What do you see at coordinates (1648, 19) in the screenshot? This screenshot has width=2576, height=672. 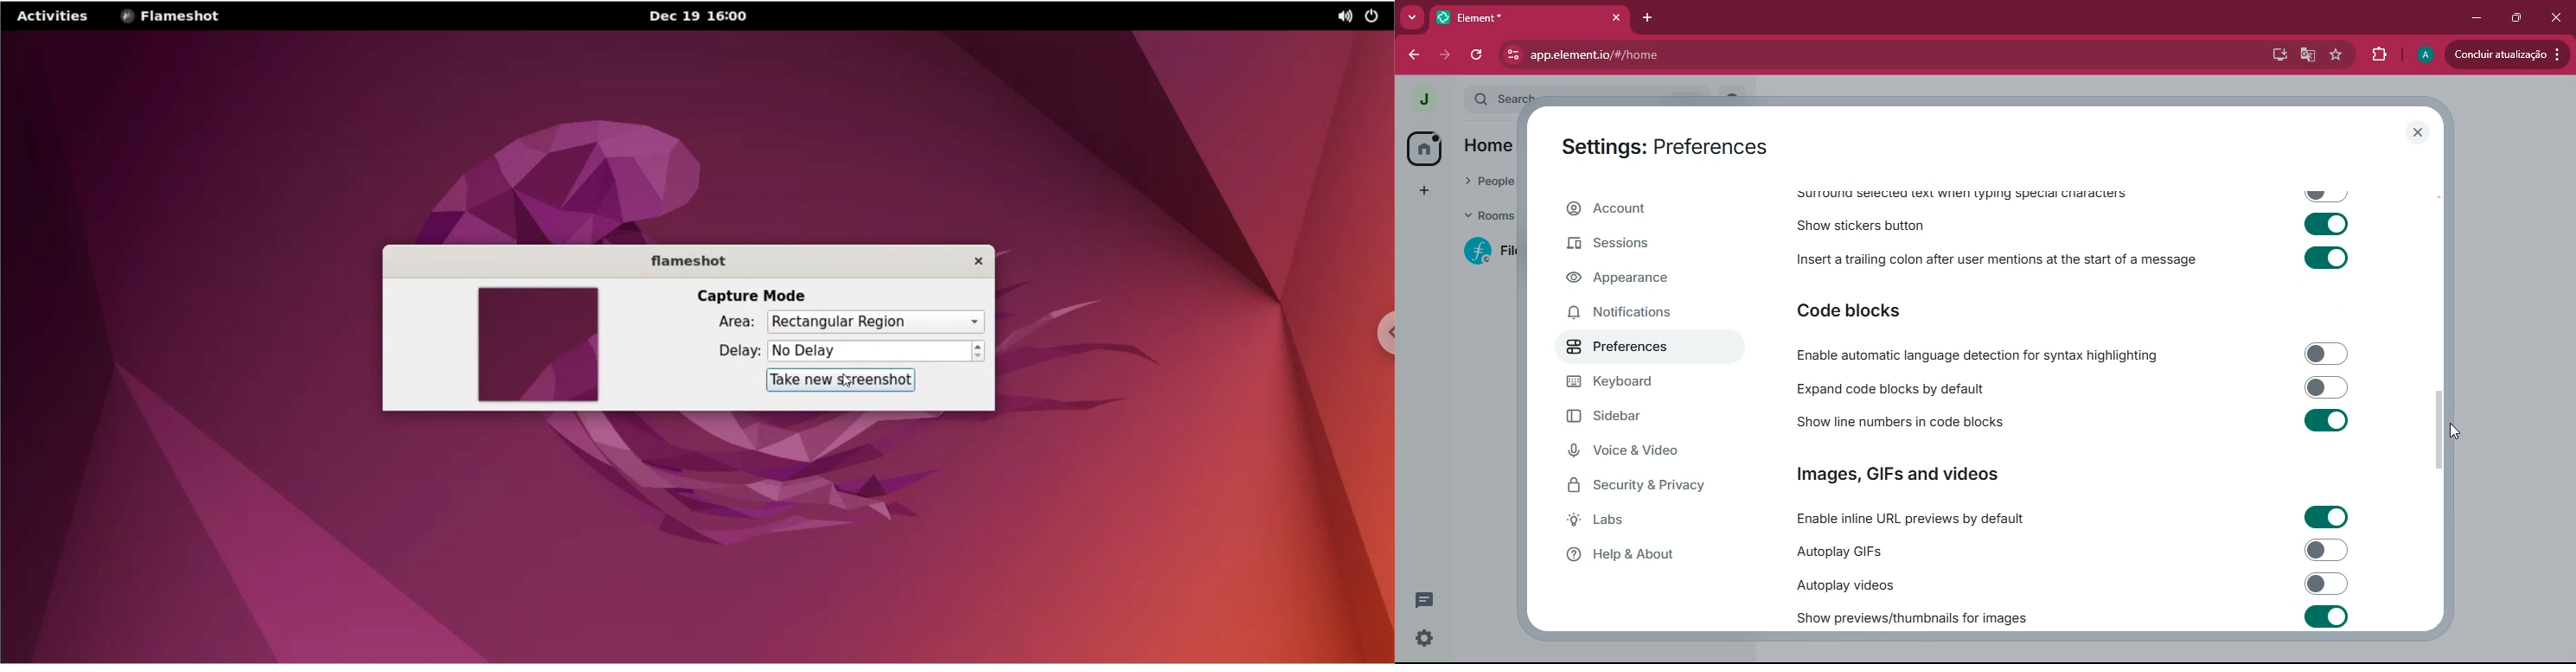 I see `add tab` at bounding box center [1648, 19].